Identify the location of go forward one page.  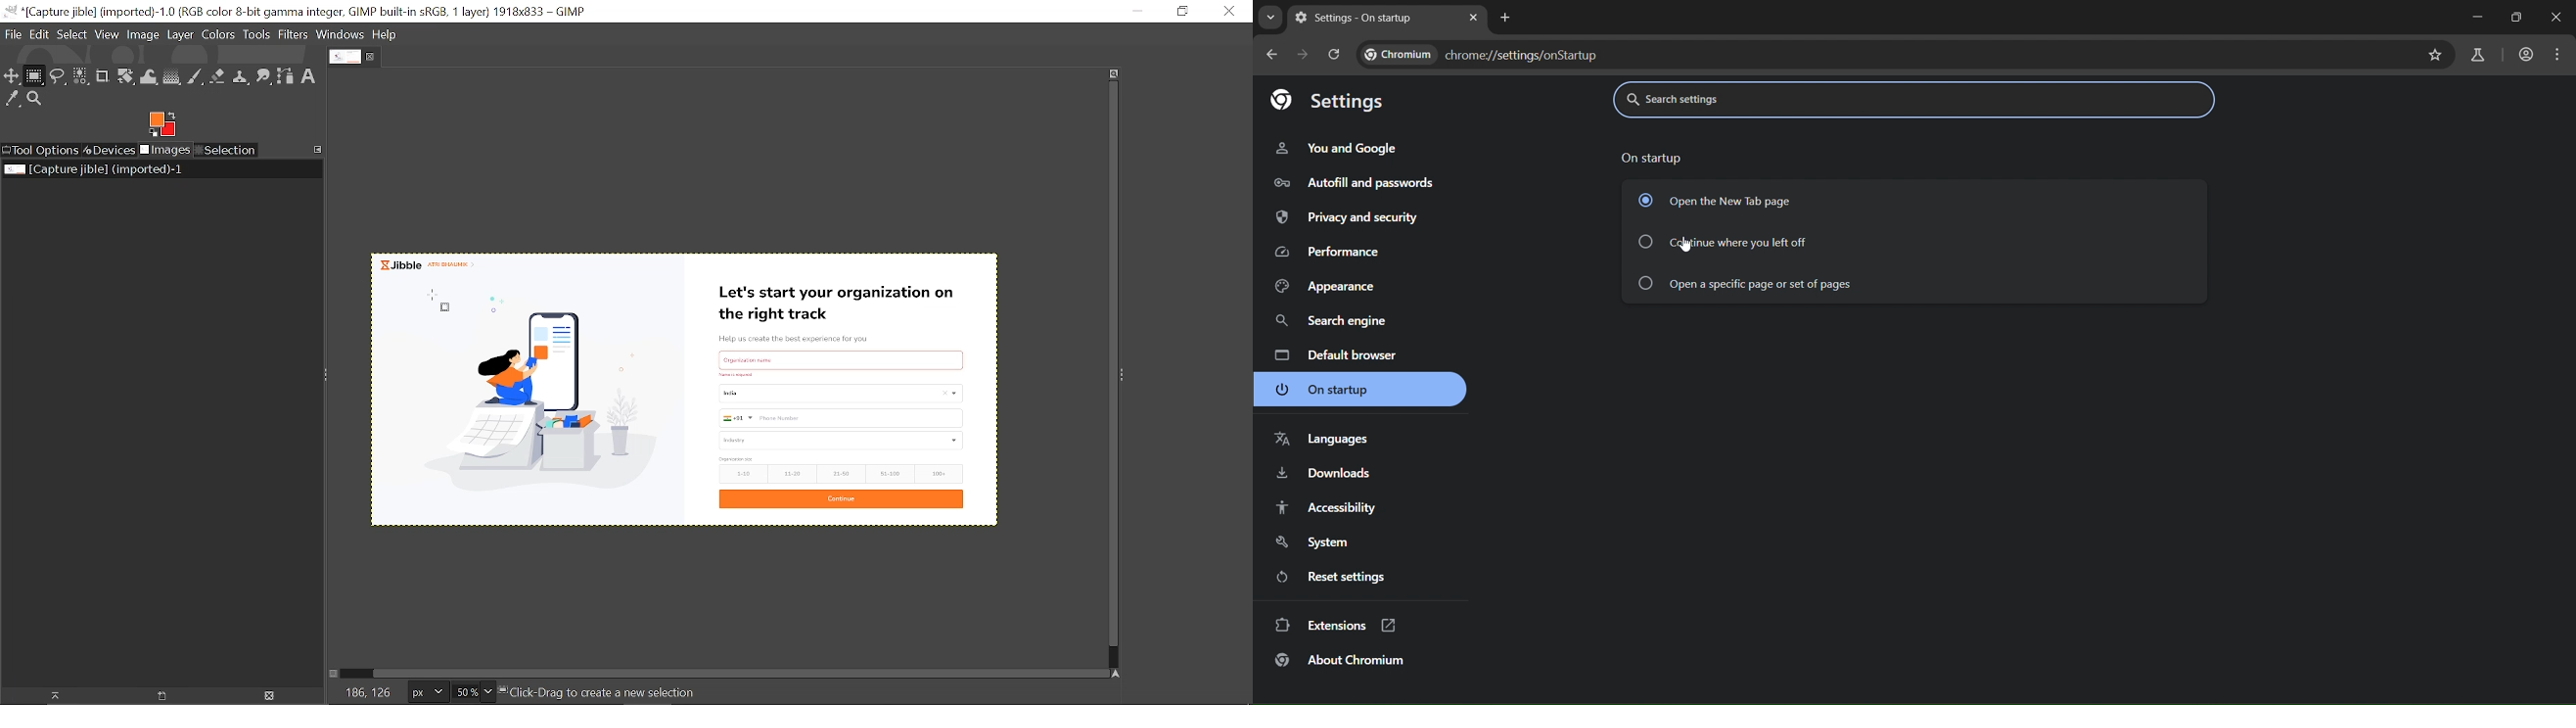
(1303, 55).